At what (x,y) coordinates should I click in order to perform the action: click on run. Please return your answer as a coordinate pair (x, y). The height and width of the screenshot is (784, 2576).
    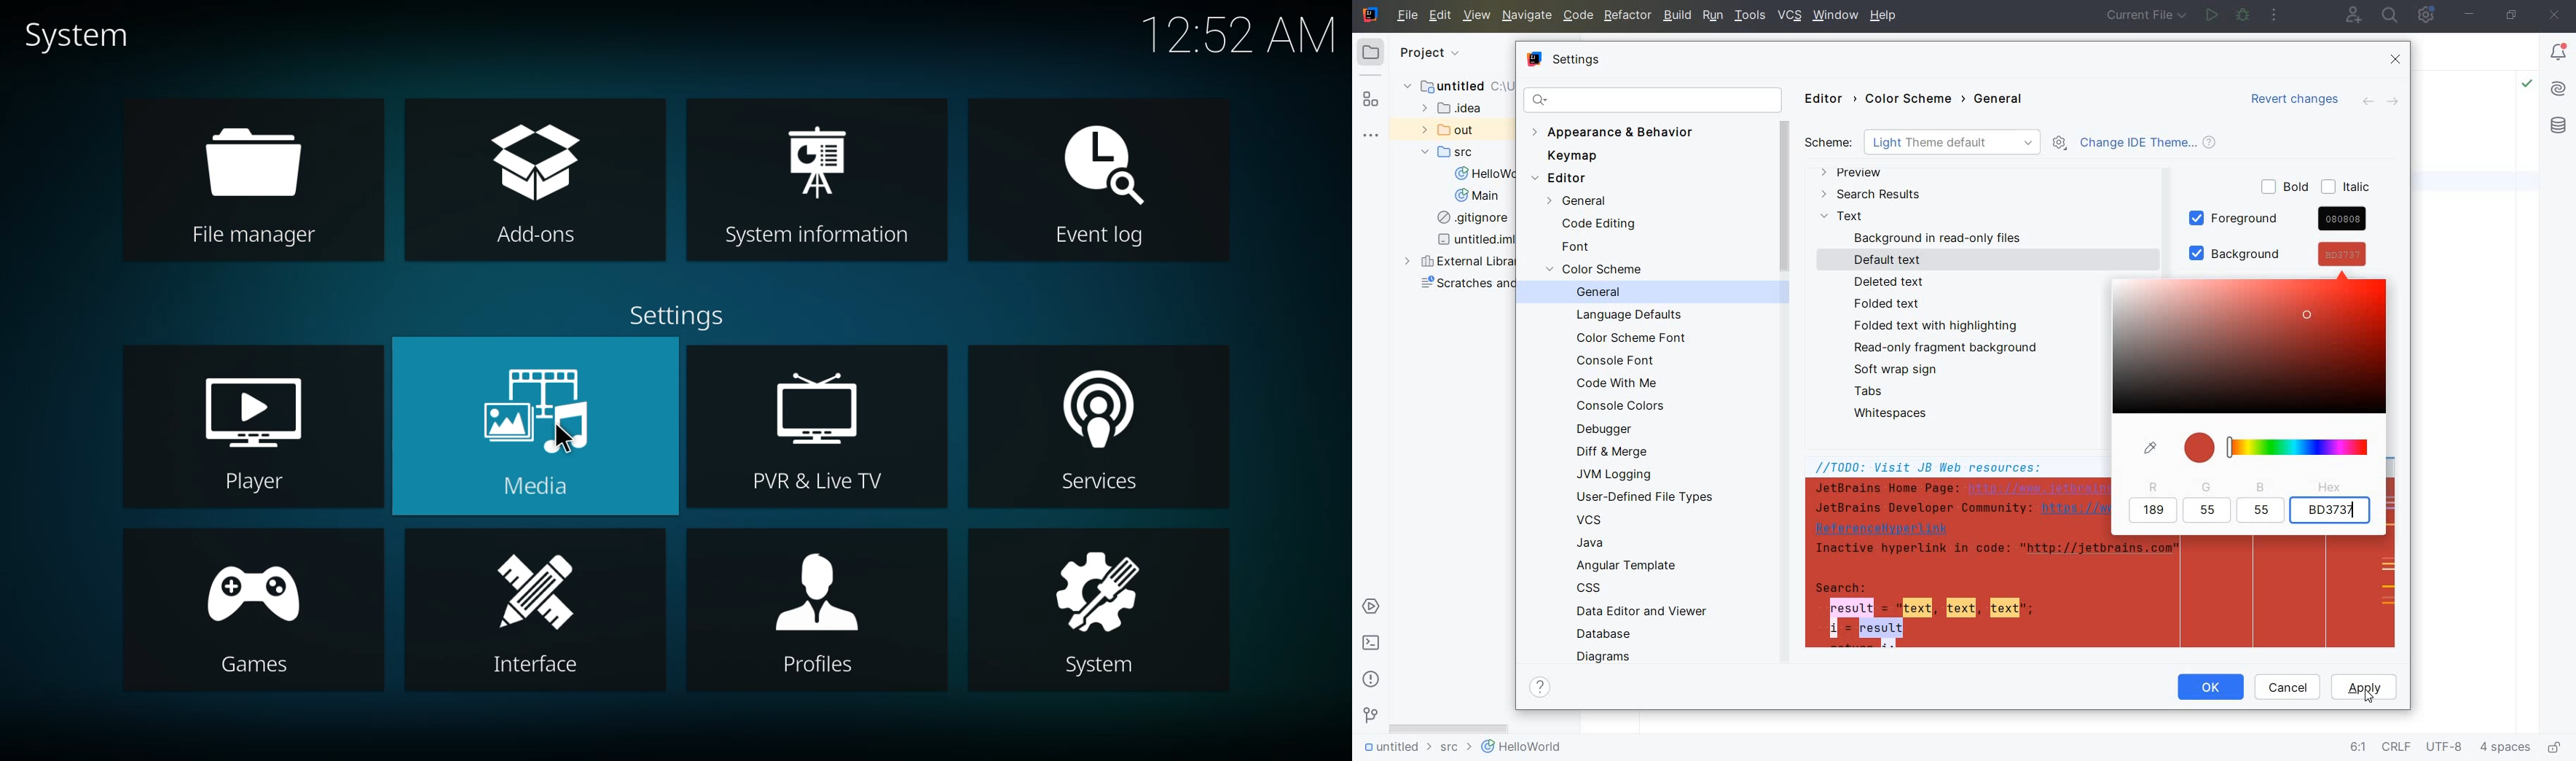
    Looking at the image, I should click on (2211, 16).